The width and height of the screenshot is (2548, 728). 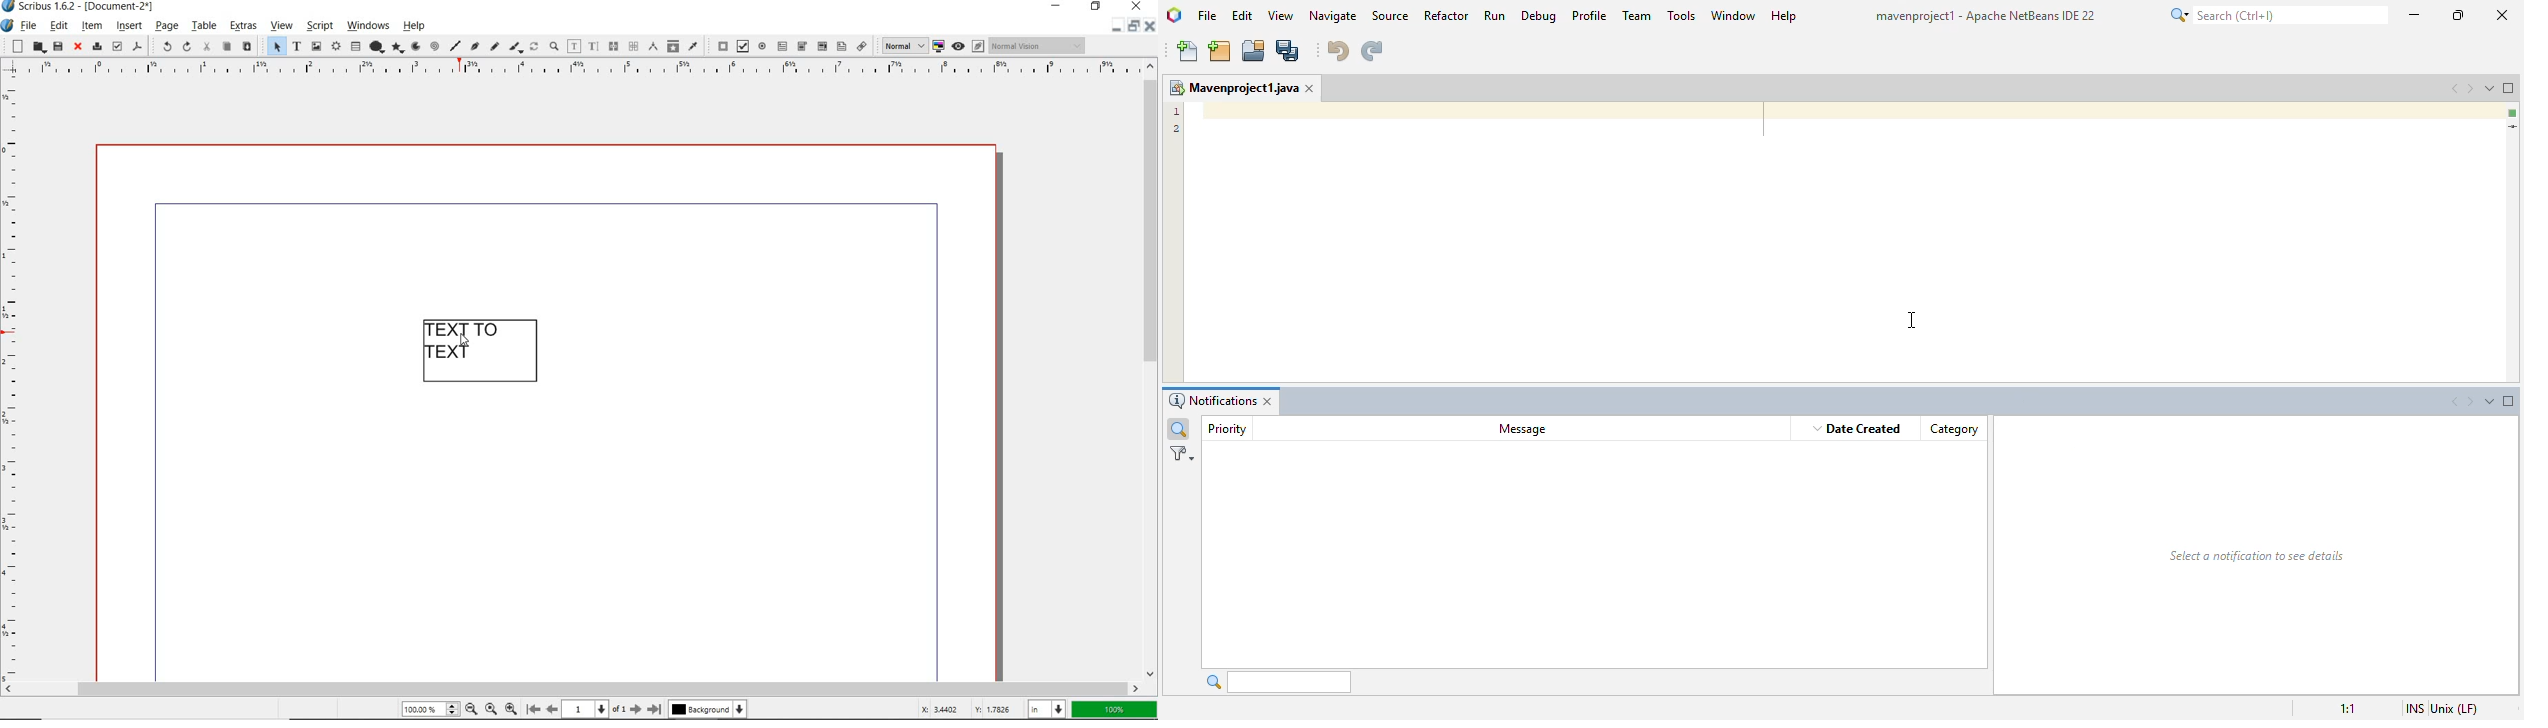 What do you see at coordinates (243, 26) in the screenshot?
I see `extras` at bounding box center [243, 26].